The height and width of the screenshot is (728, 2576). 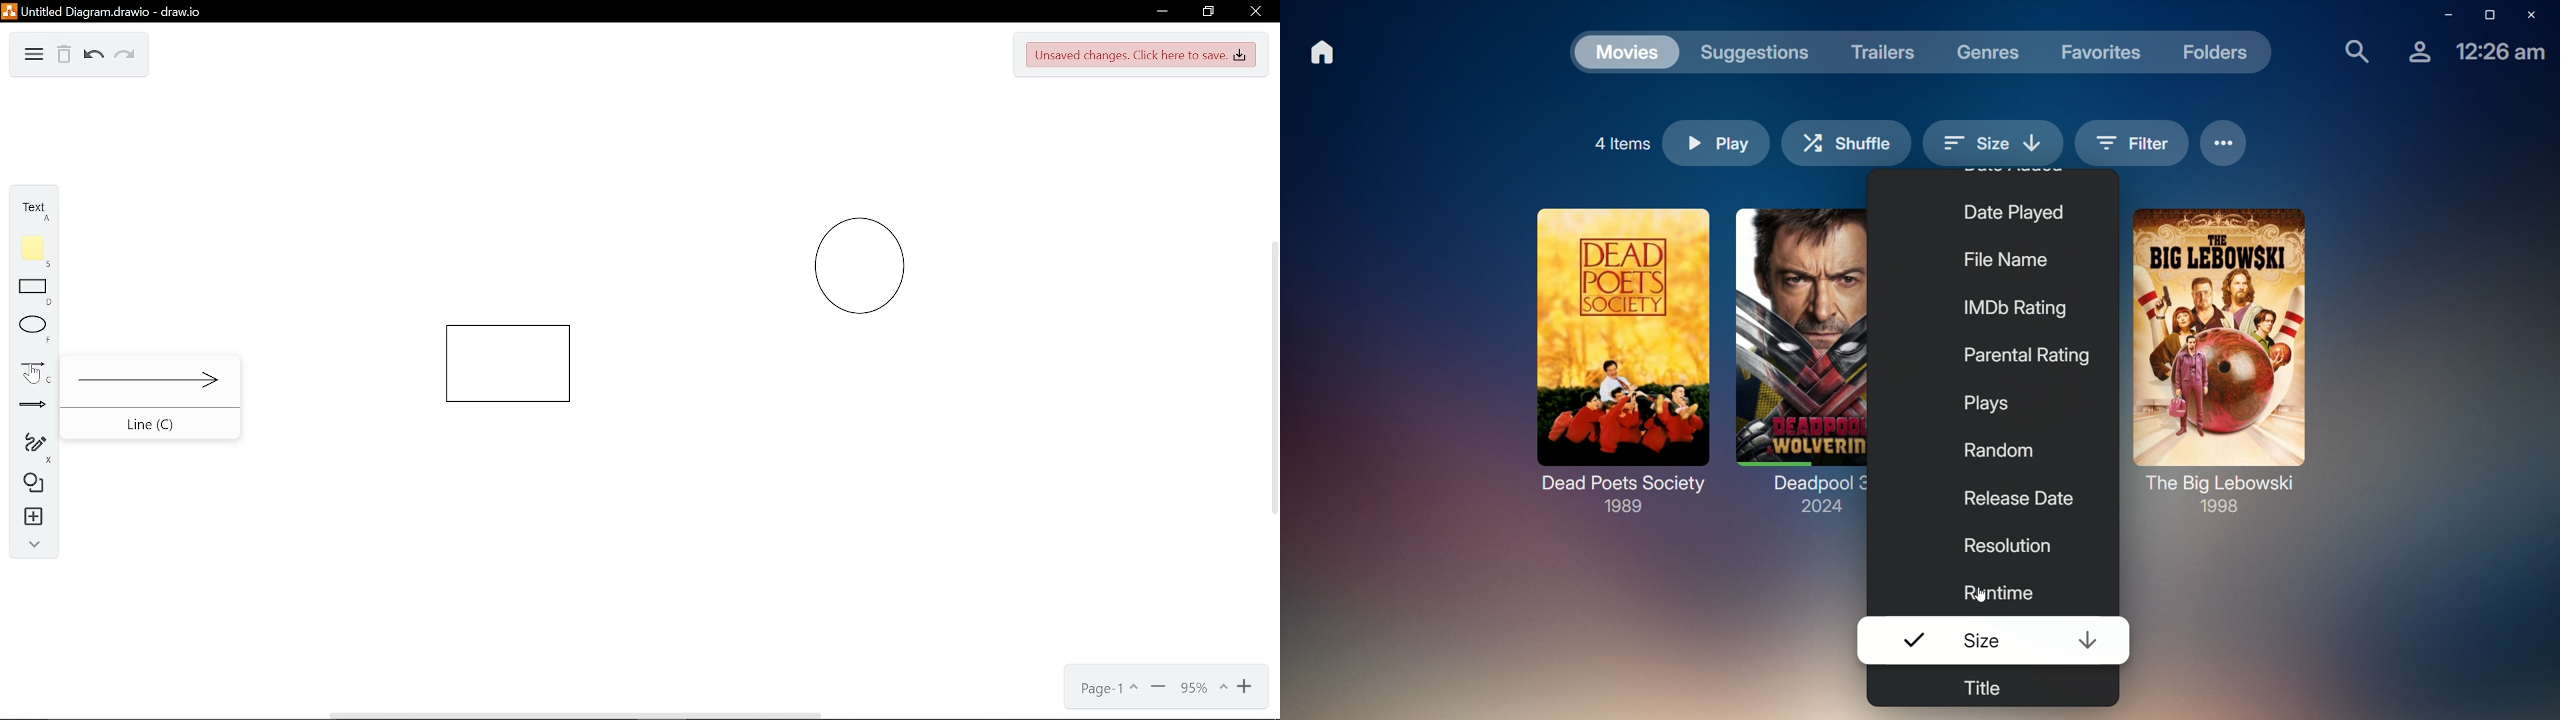 What do you see at coordinates (2349, 53) in the screenshot?
I see `Find` at bounding box center [2349, 53].